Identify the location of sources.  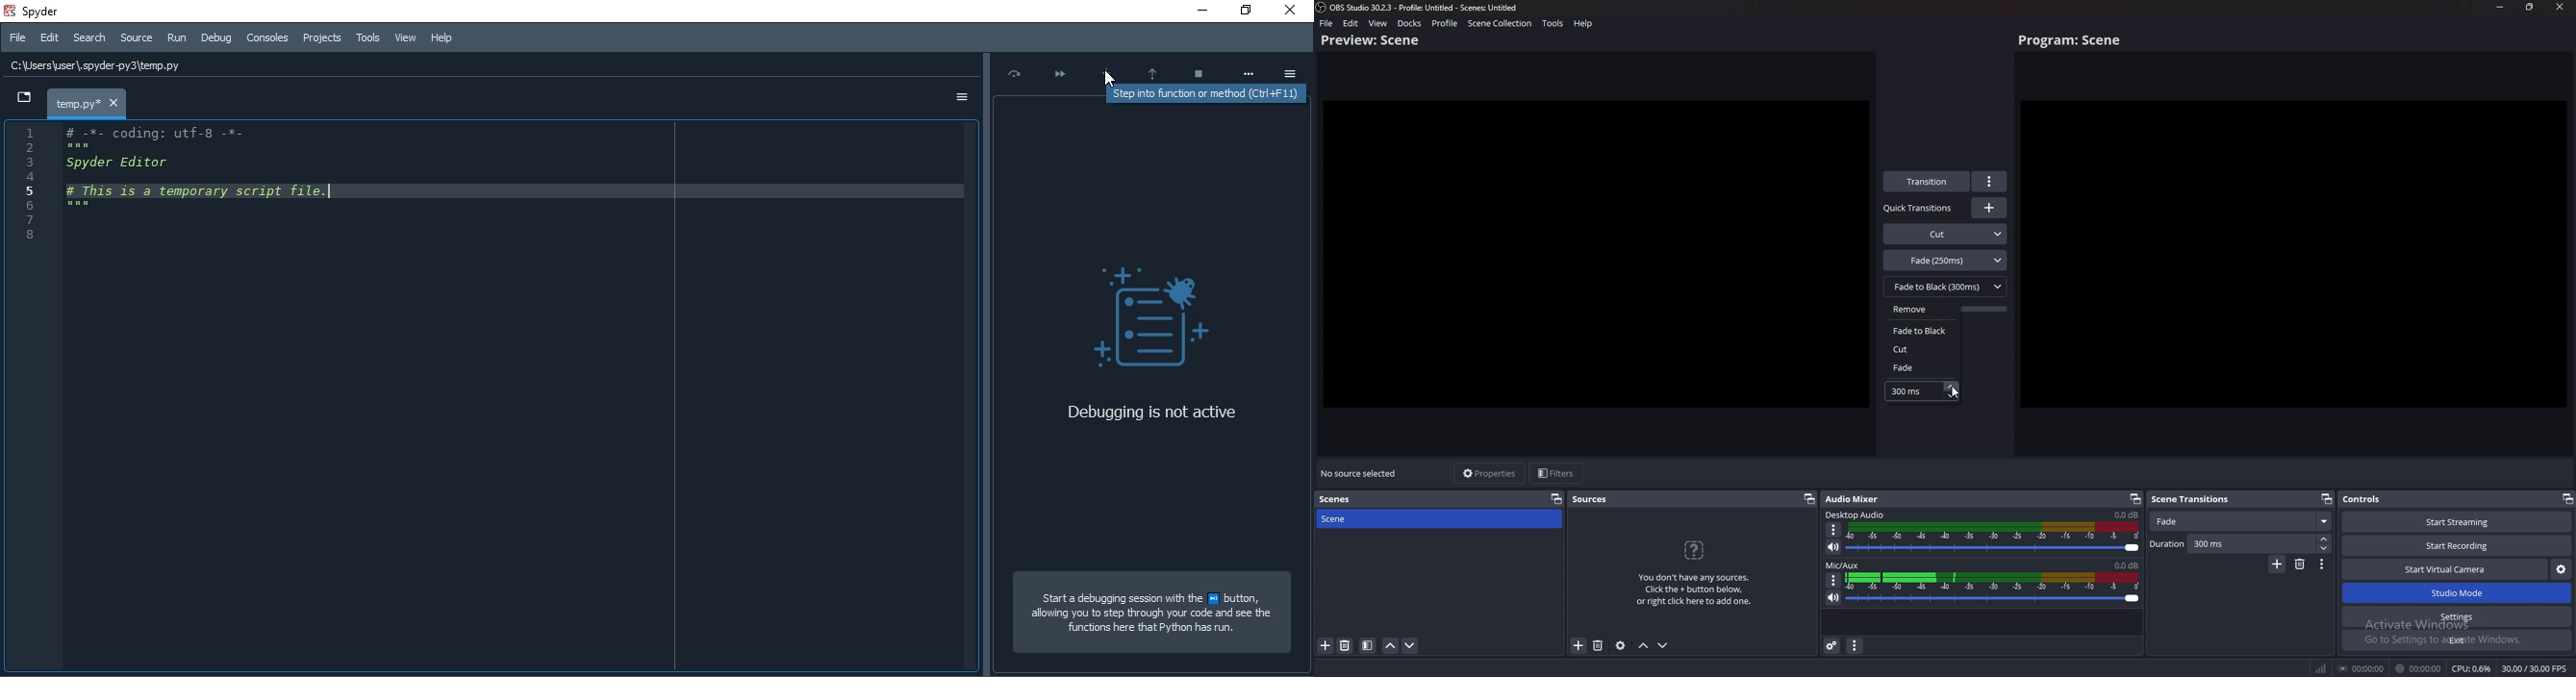
(1591, 500).